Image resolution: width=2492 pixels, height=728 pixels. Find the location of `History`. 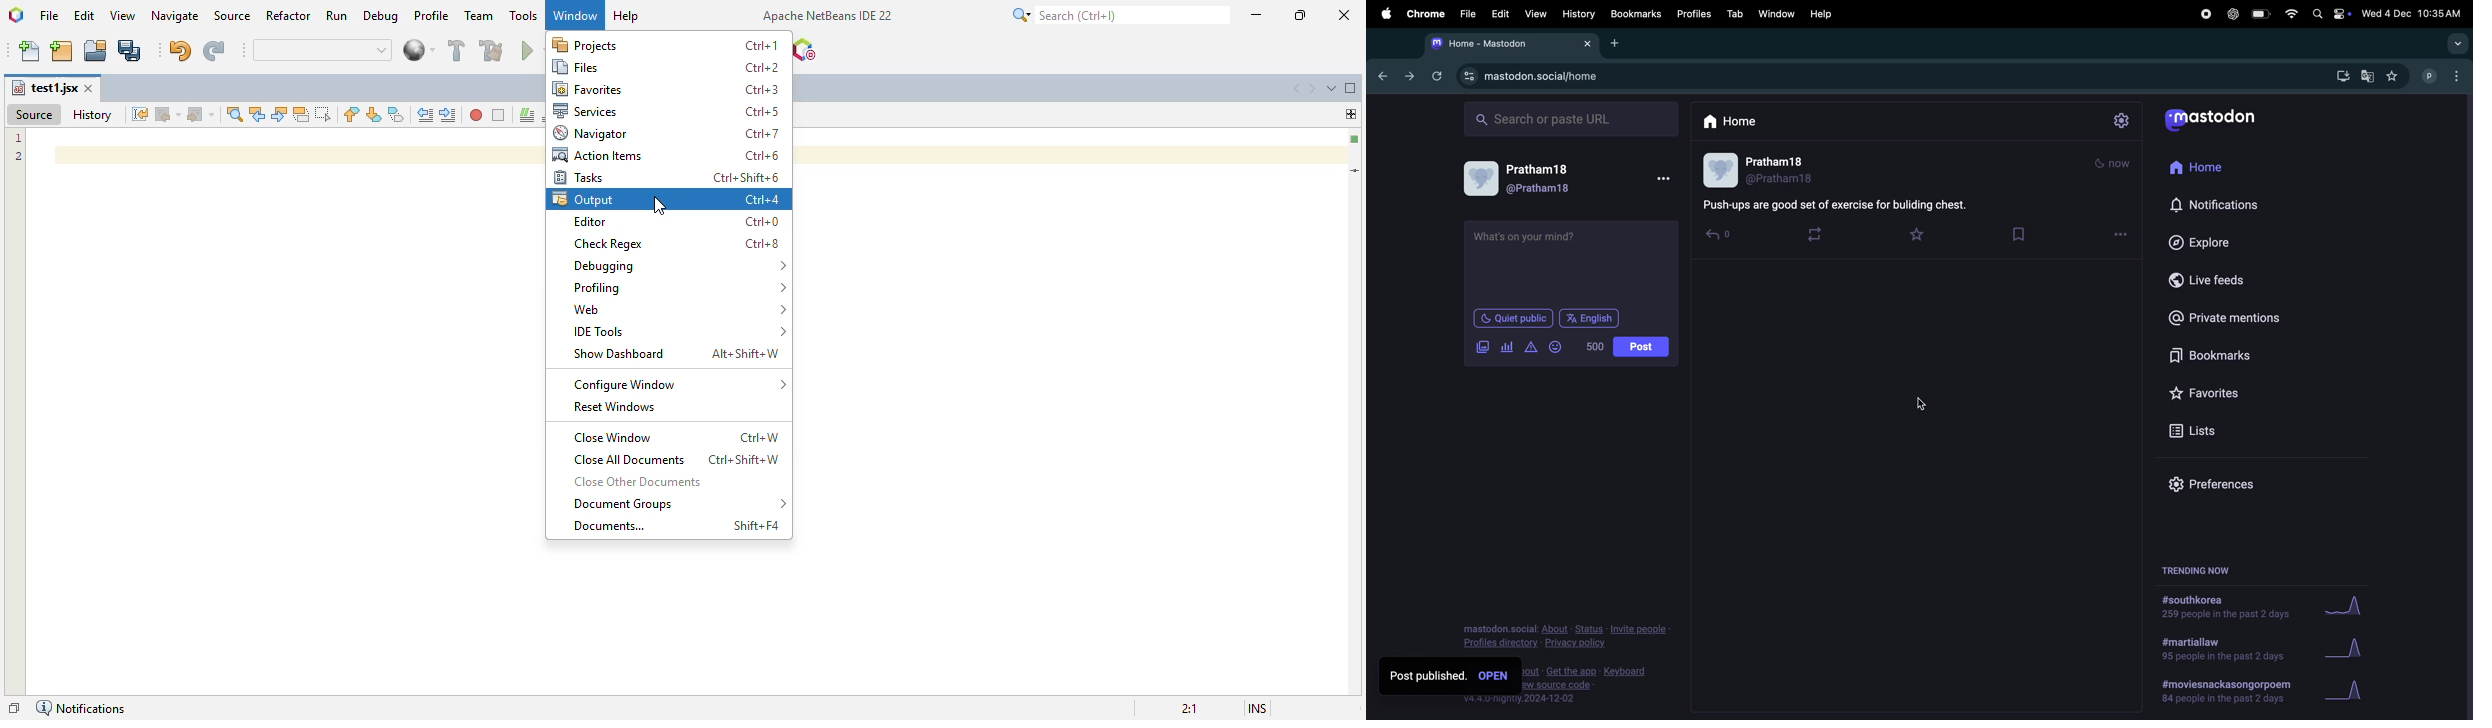

History is located at coordinates (1578, 14).